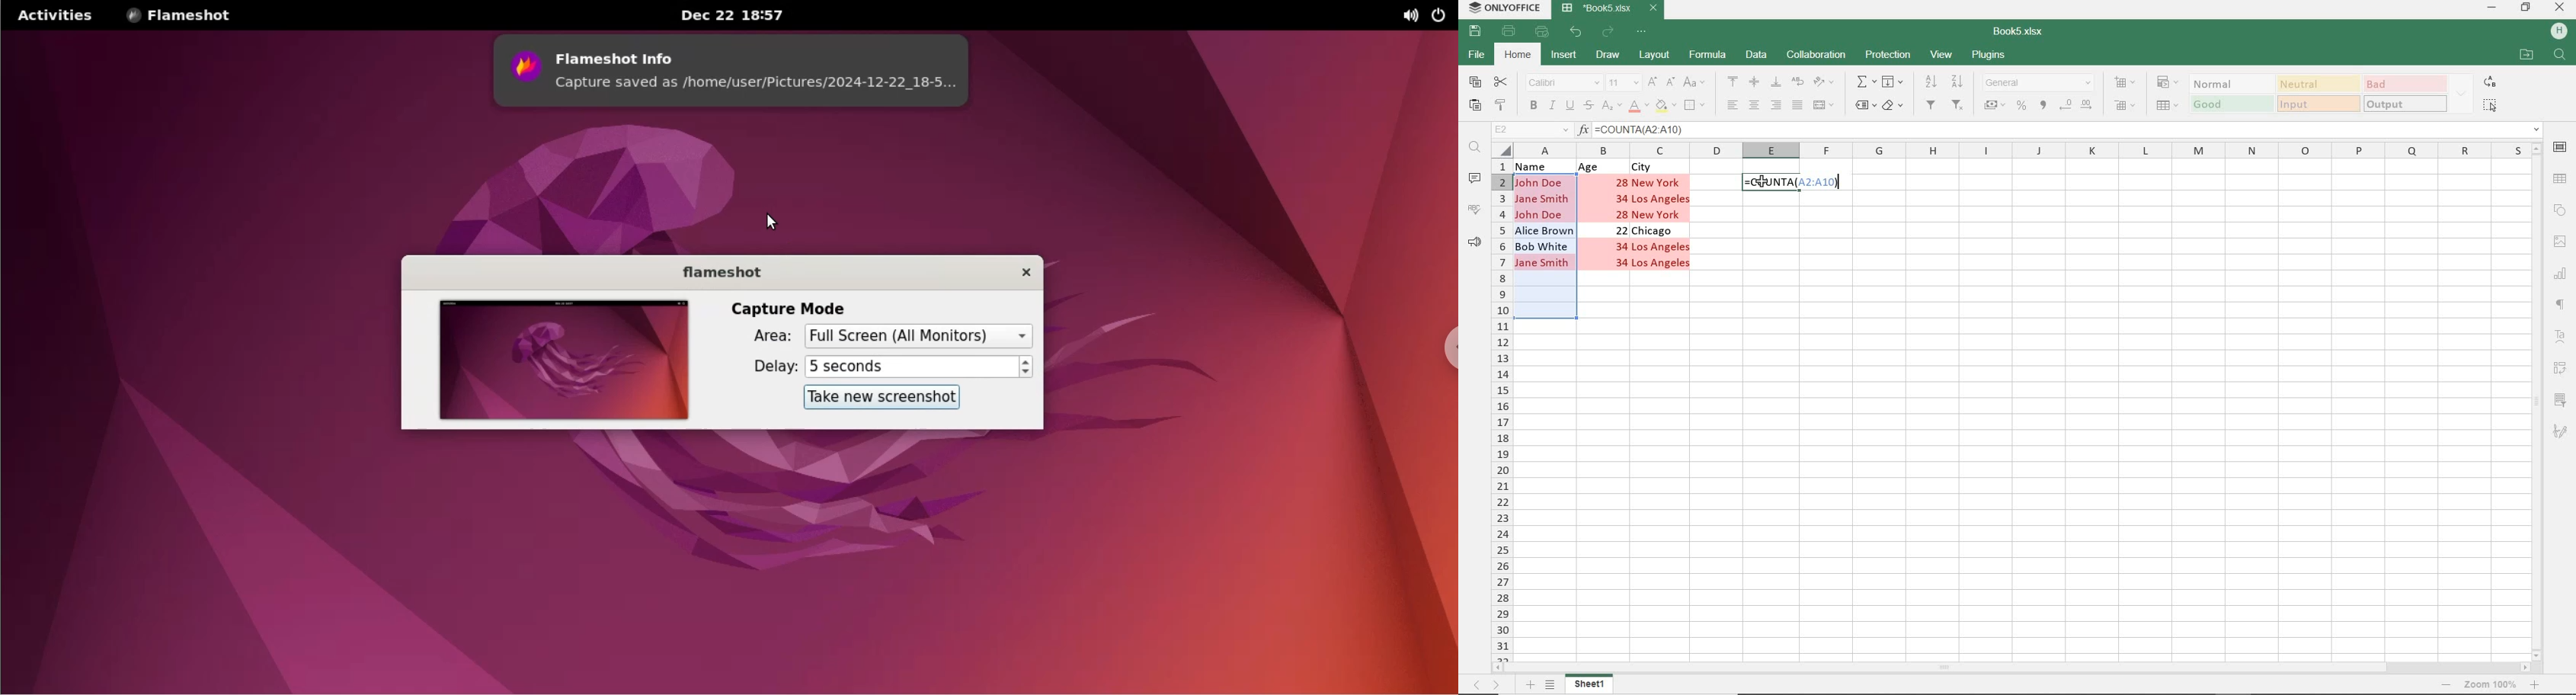 The image size is (2576, 700). What do you see at coordinates (2528, 55) in the screenshot?
I see `OPEN FILE LOCATION` at bounding box center [2528, 55].